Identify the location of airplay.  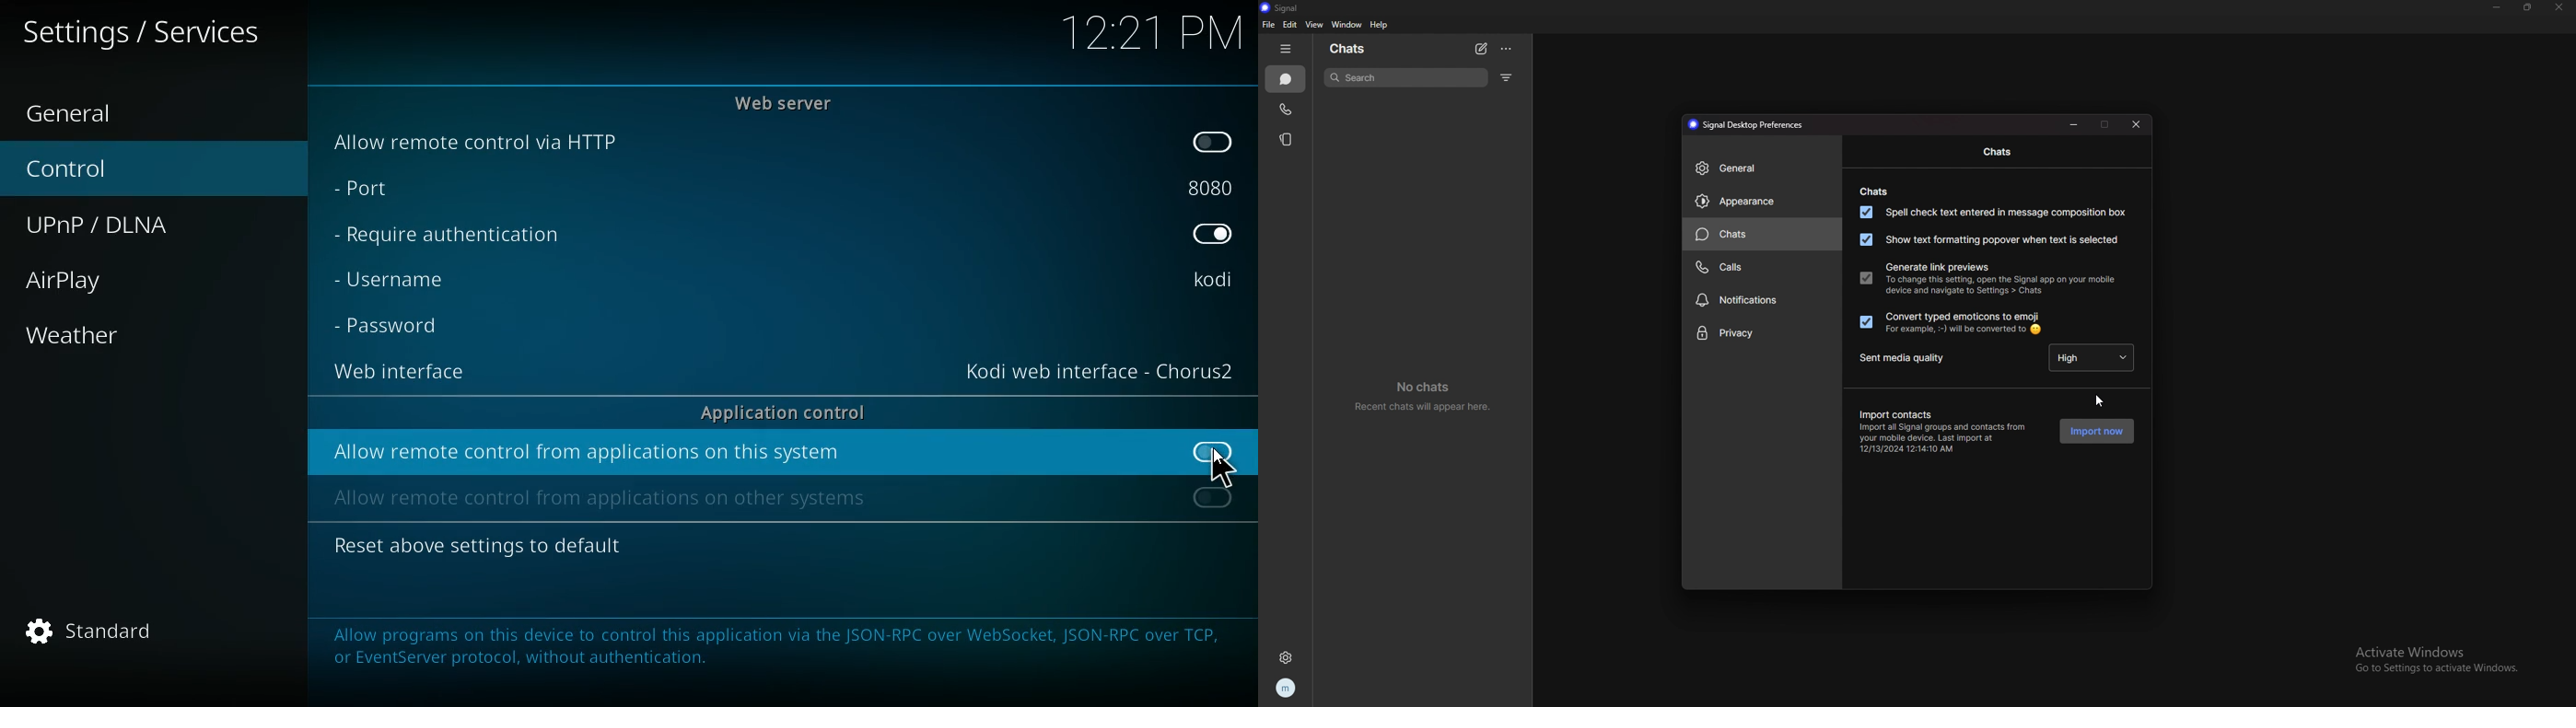
(156, 285).